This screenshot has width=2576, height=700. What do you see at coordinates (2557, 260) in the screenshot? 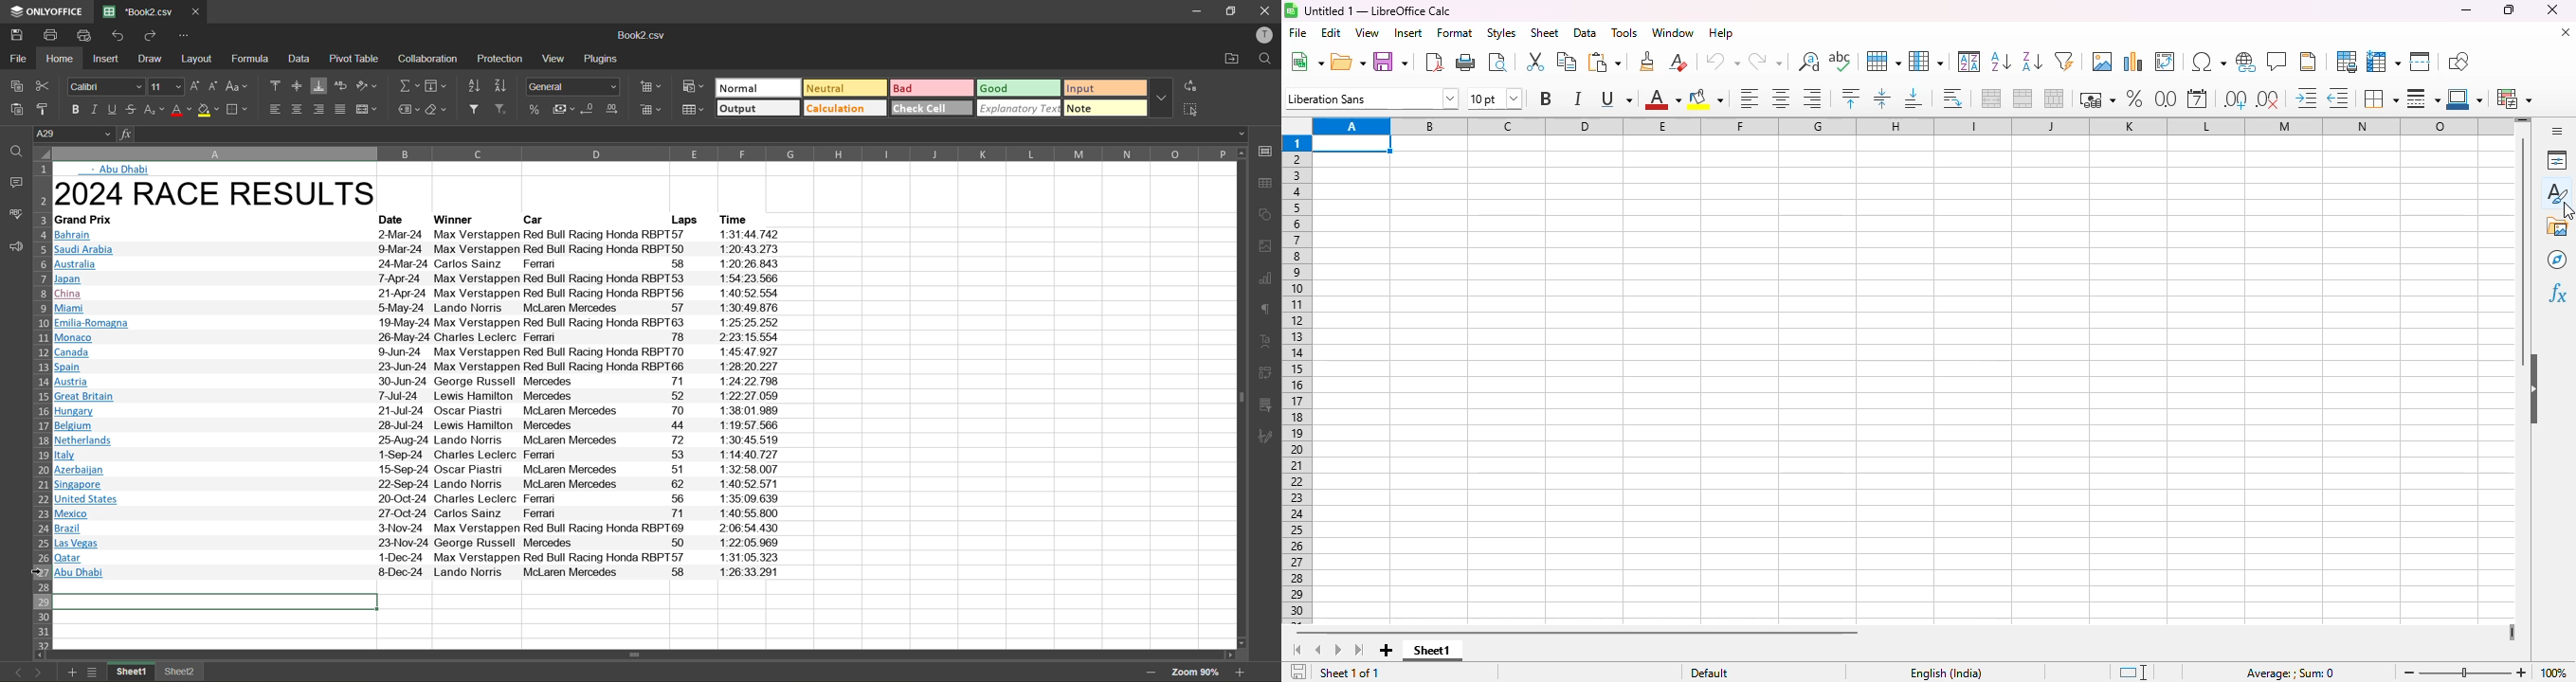
I see `navigator` at bounding box center [2557, 260].